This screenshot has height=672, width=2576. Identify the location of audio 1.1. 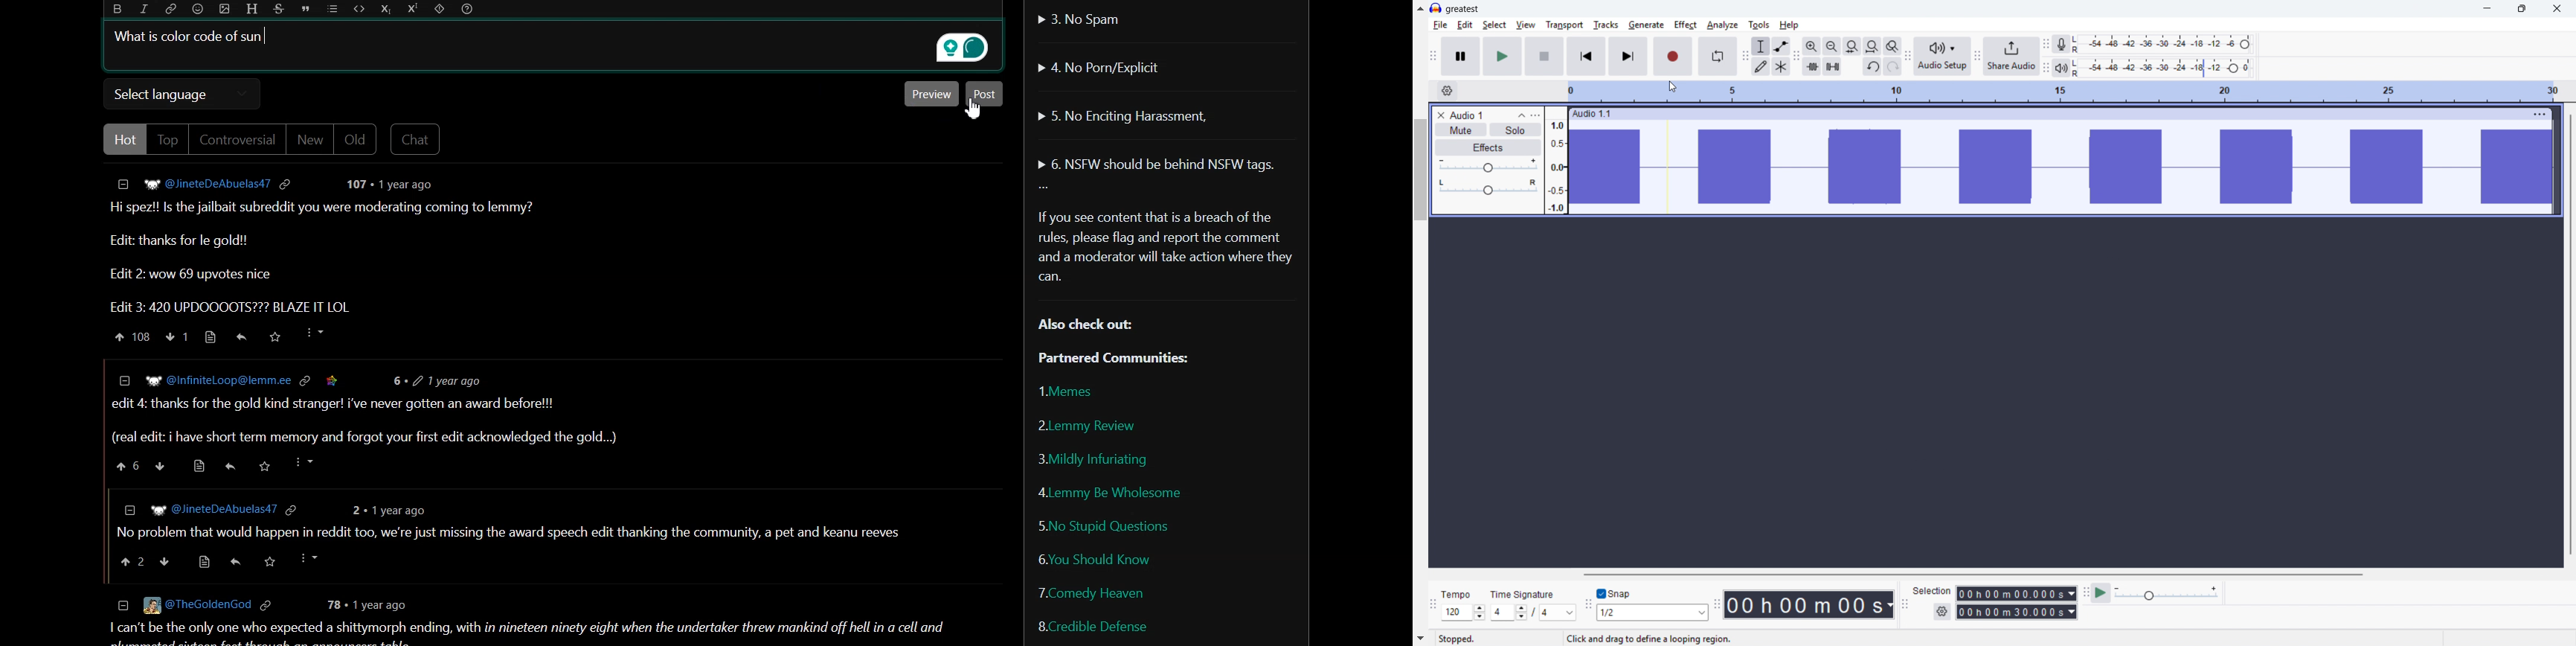
(1602, 114).